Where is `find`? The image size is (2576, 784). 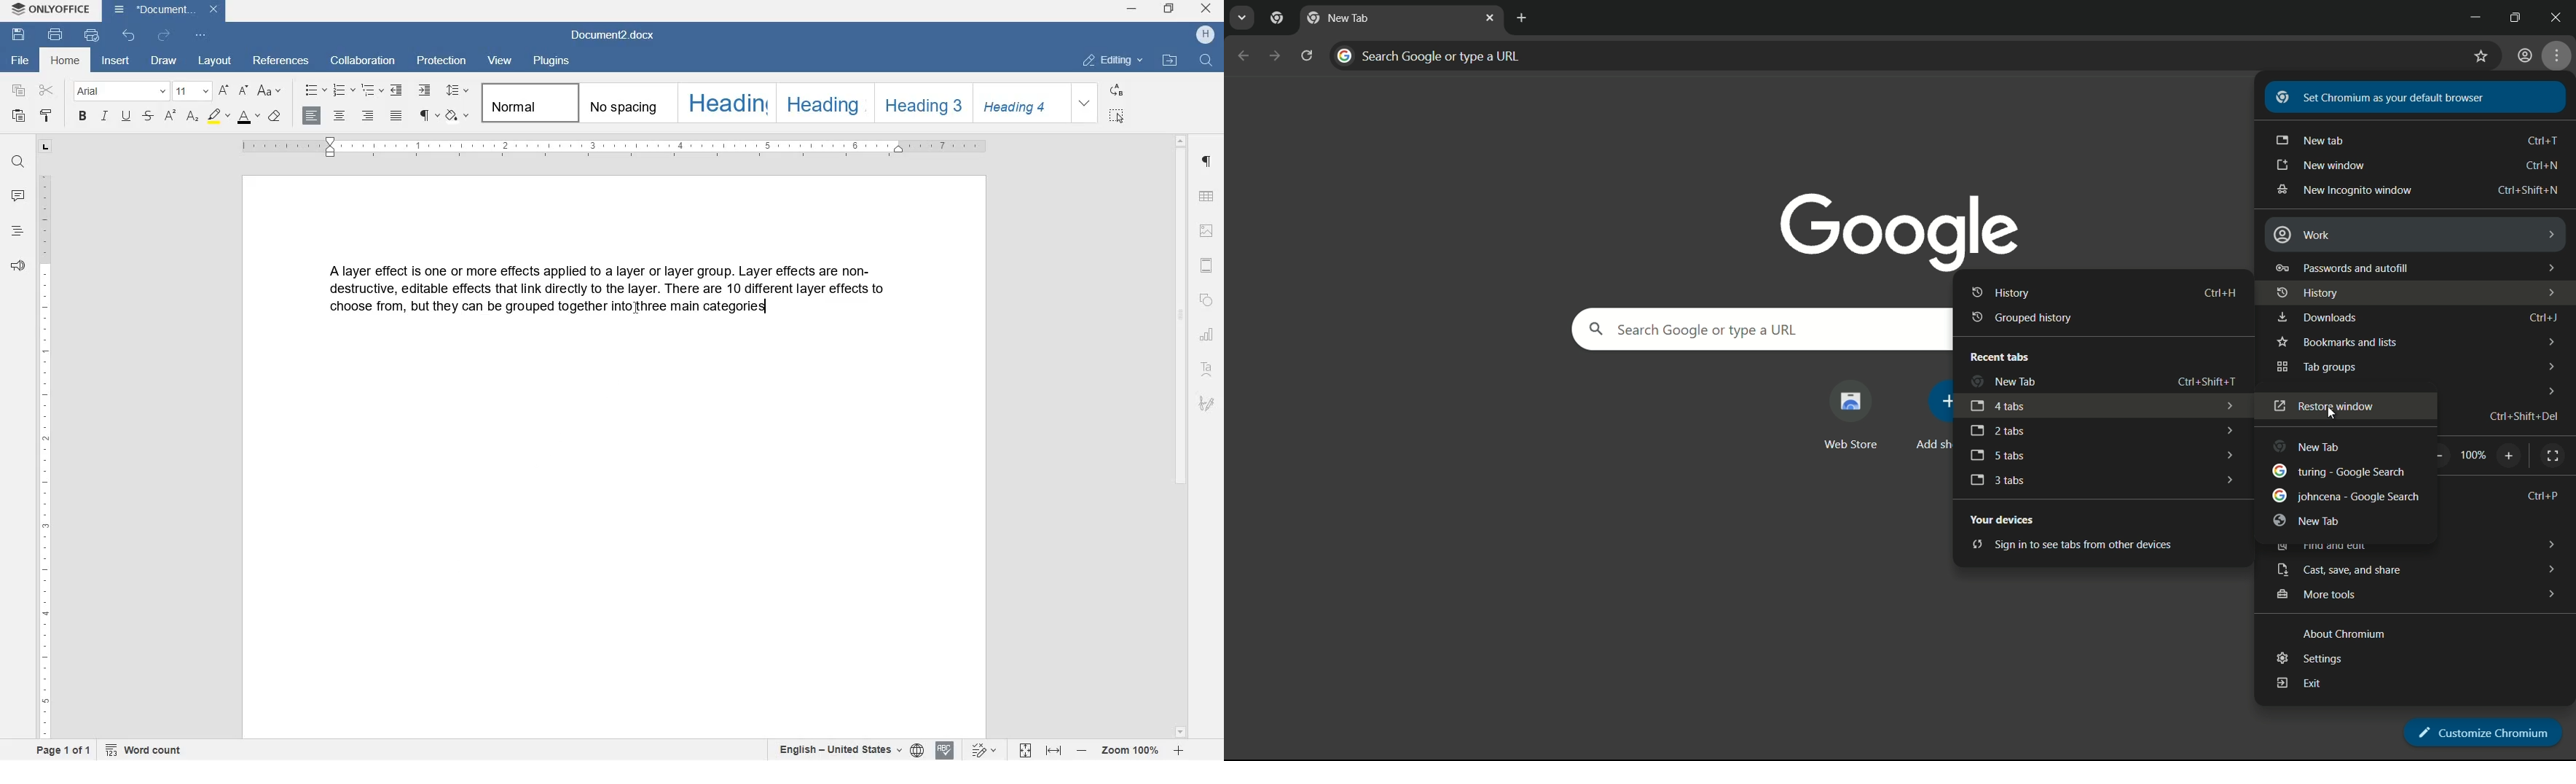
find is located at coordinates (16, 163).